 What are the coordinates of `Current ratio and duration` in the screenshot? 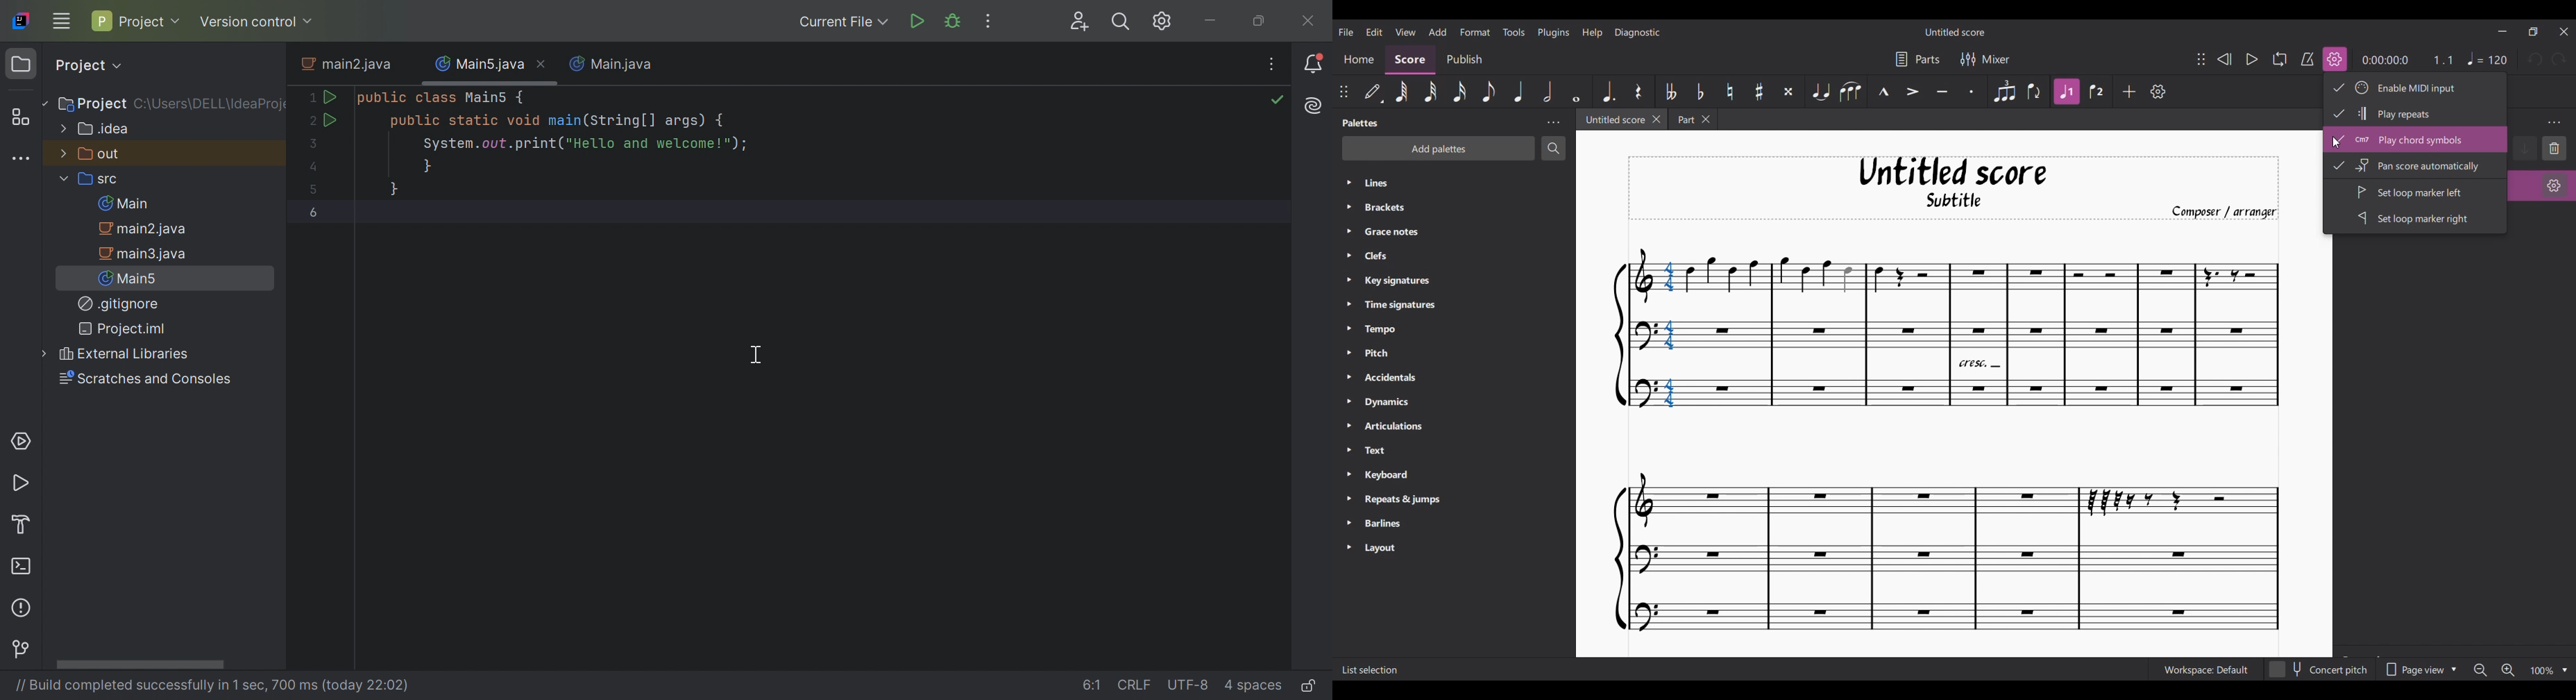 It's located at (2408, 60).